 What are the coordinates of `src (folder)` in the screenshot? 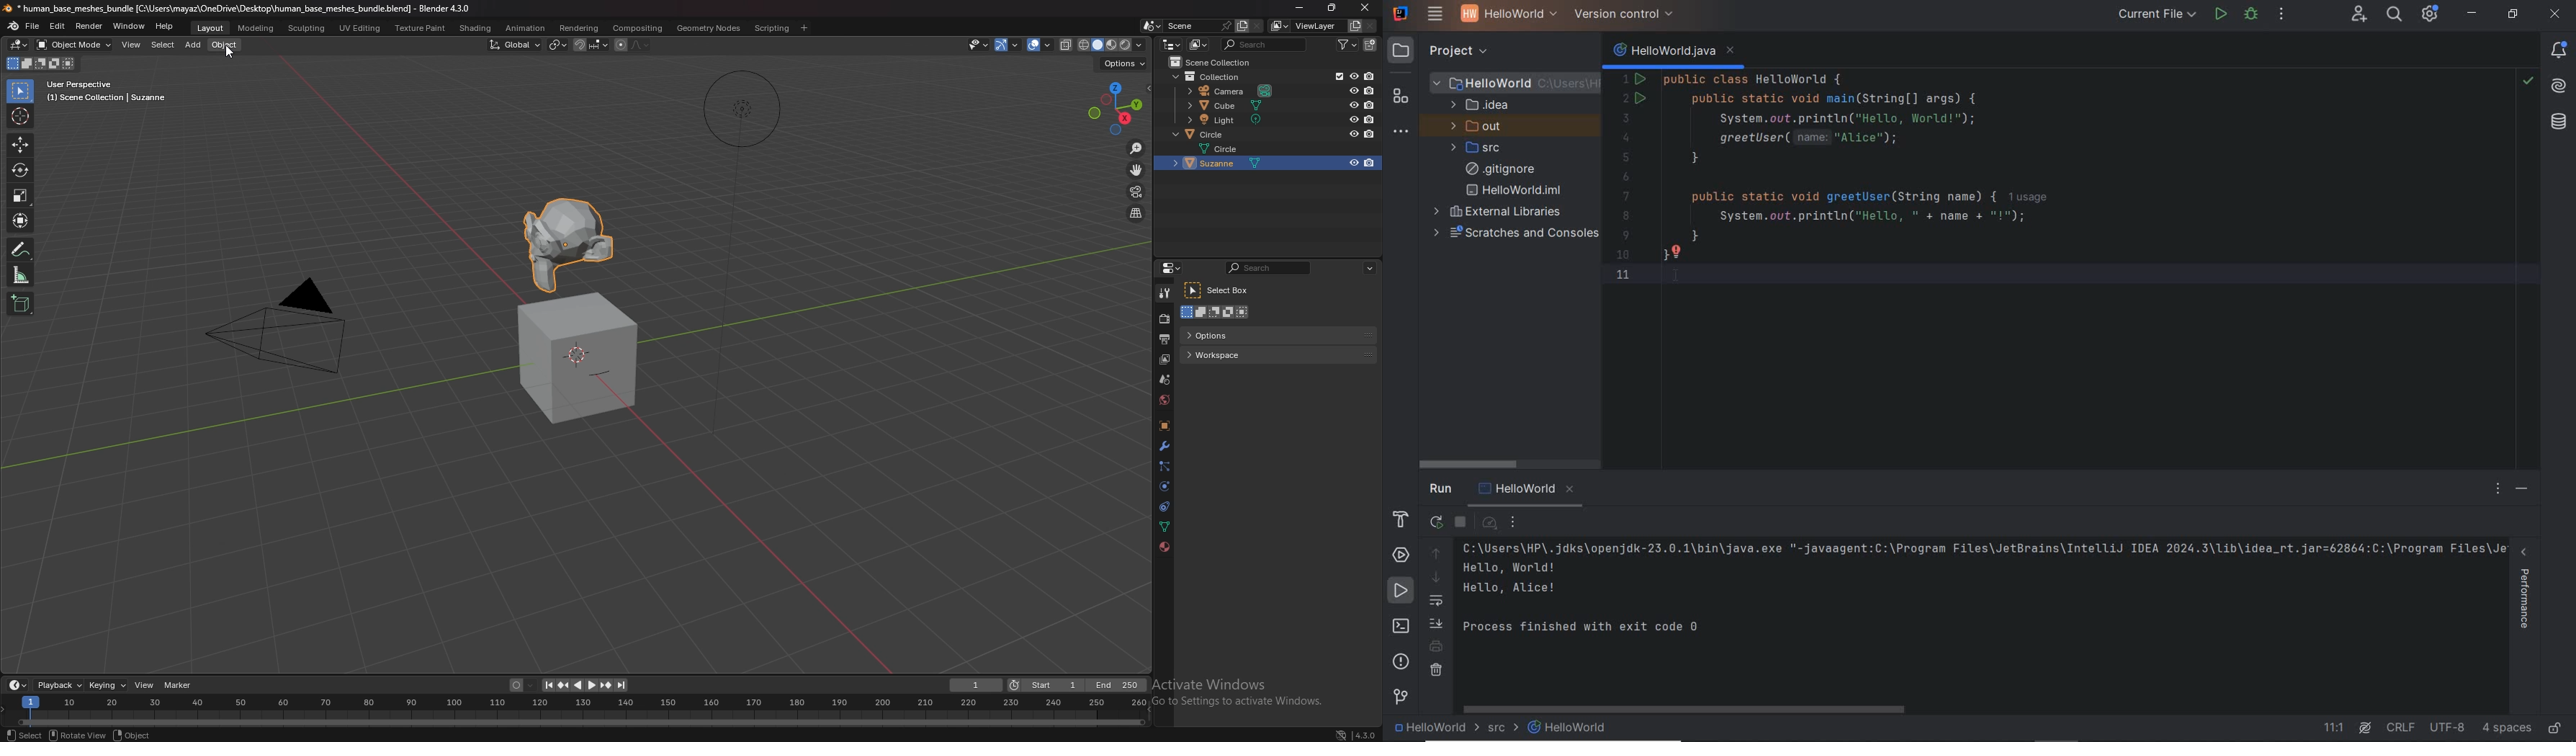 It's located at (1477, 148).